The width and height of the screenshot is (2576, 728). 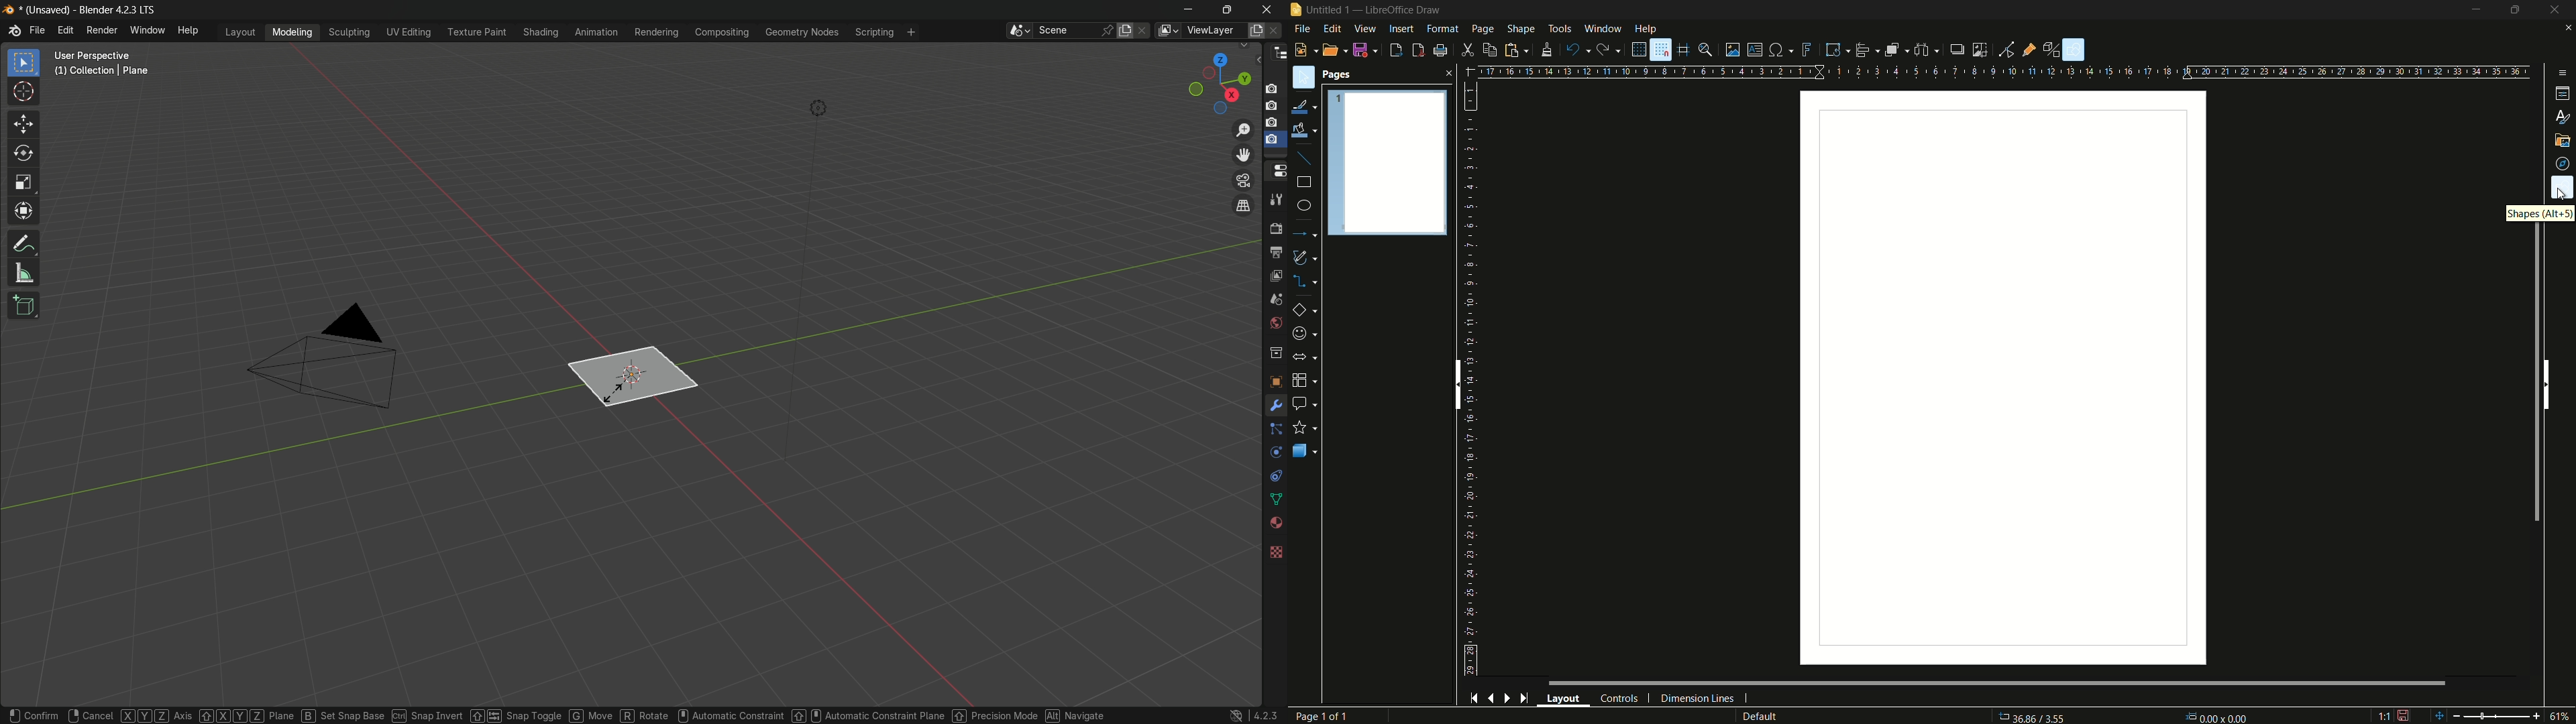 What do you see at coordinates (1273, 141) in the screenshot?
I see `selected capture` at bounding box center [1273, 141].